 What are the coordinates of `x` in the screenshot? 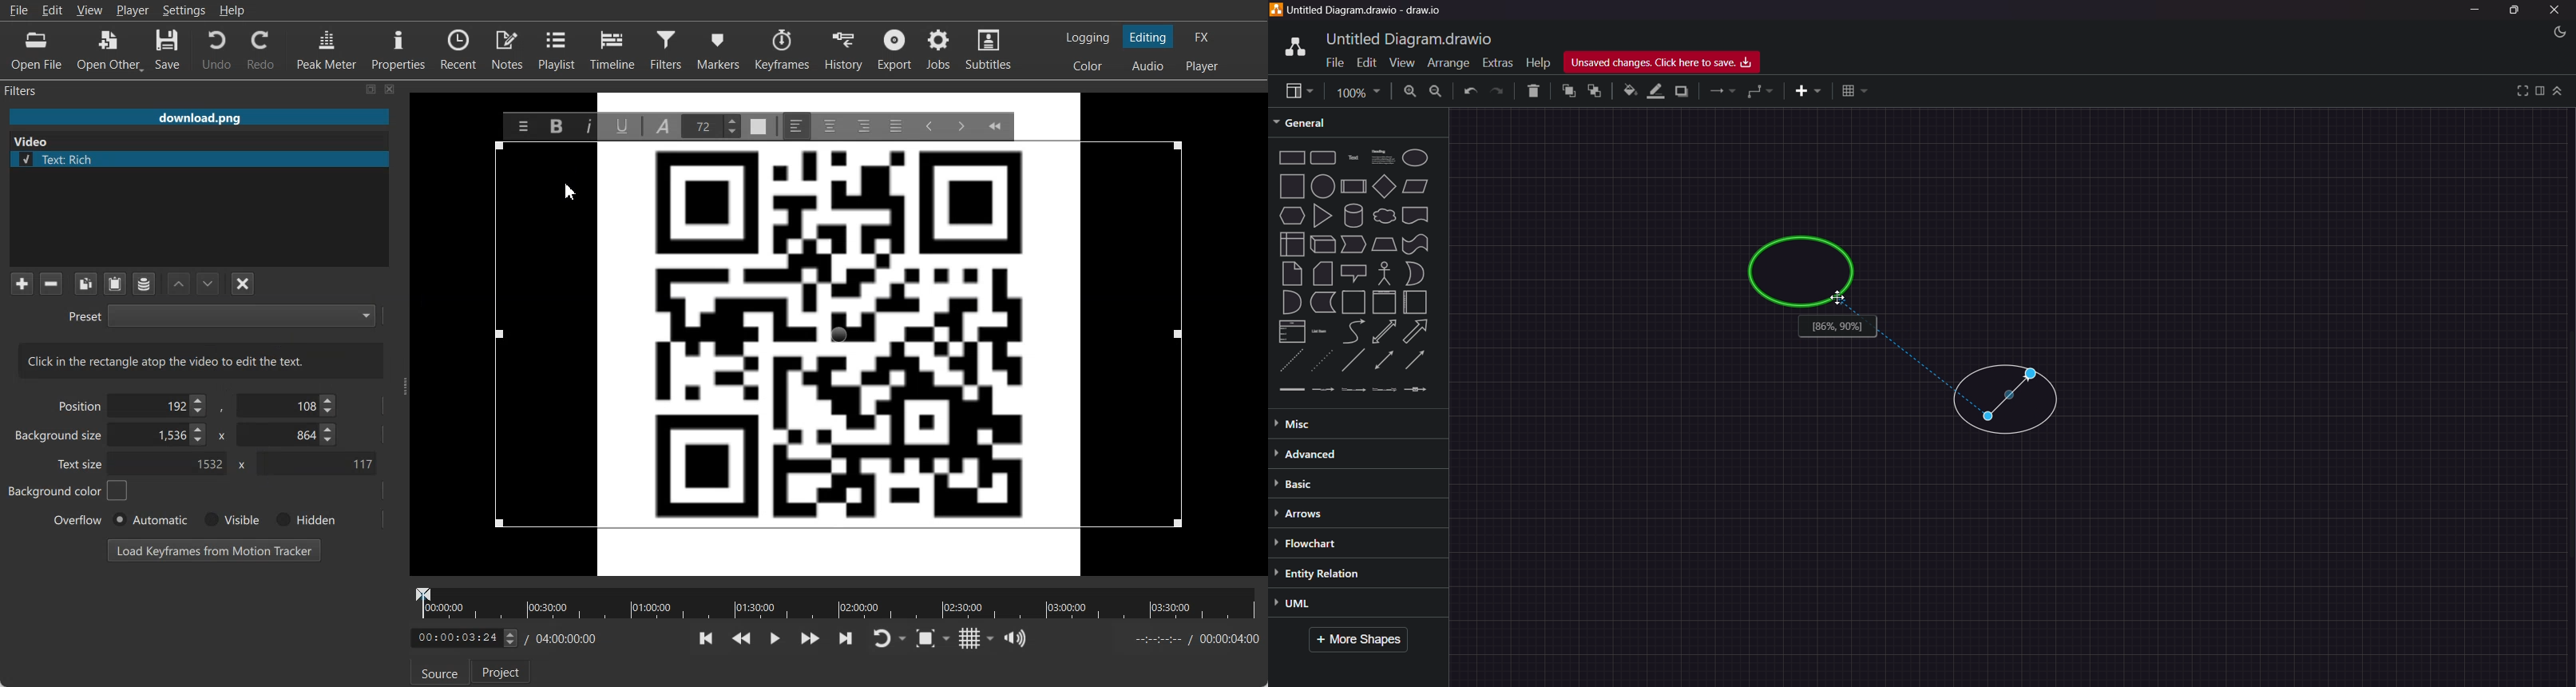 It's located at (239, 465).